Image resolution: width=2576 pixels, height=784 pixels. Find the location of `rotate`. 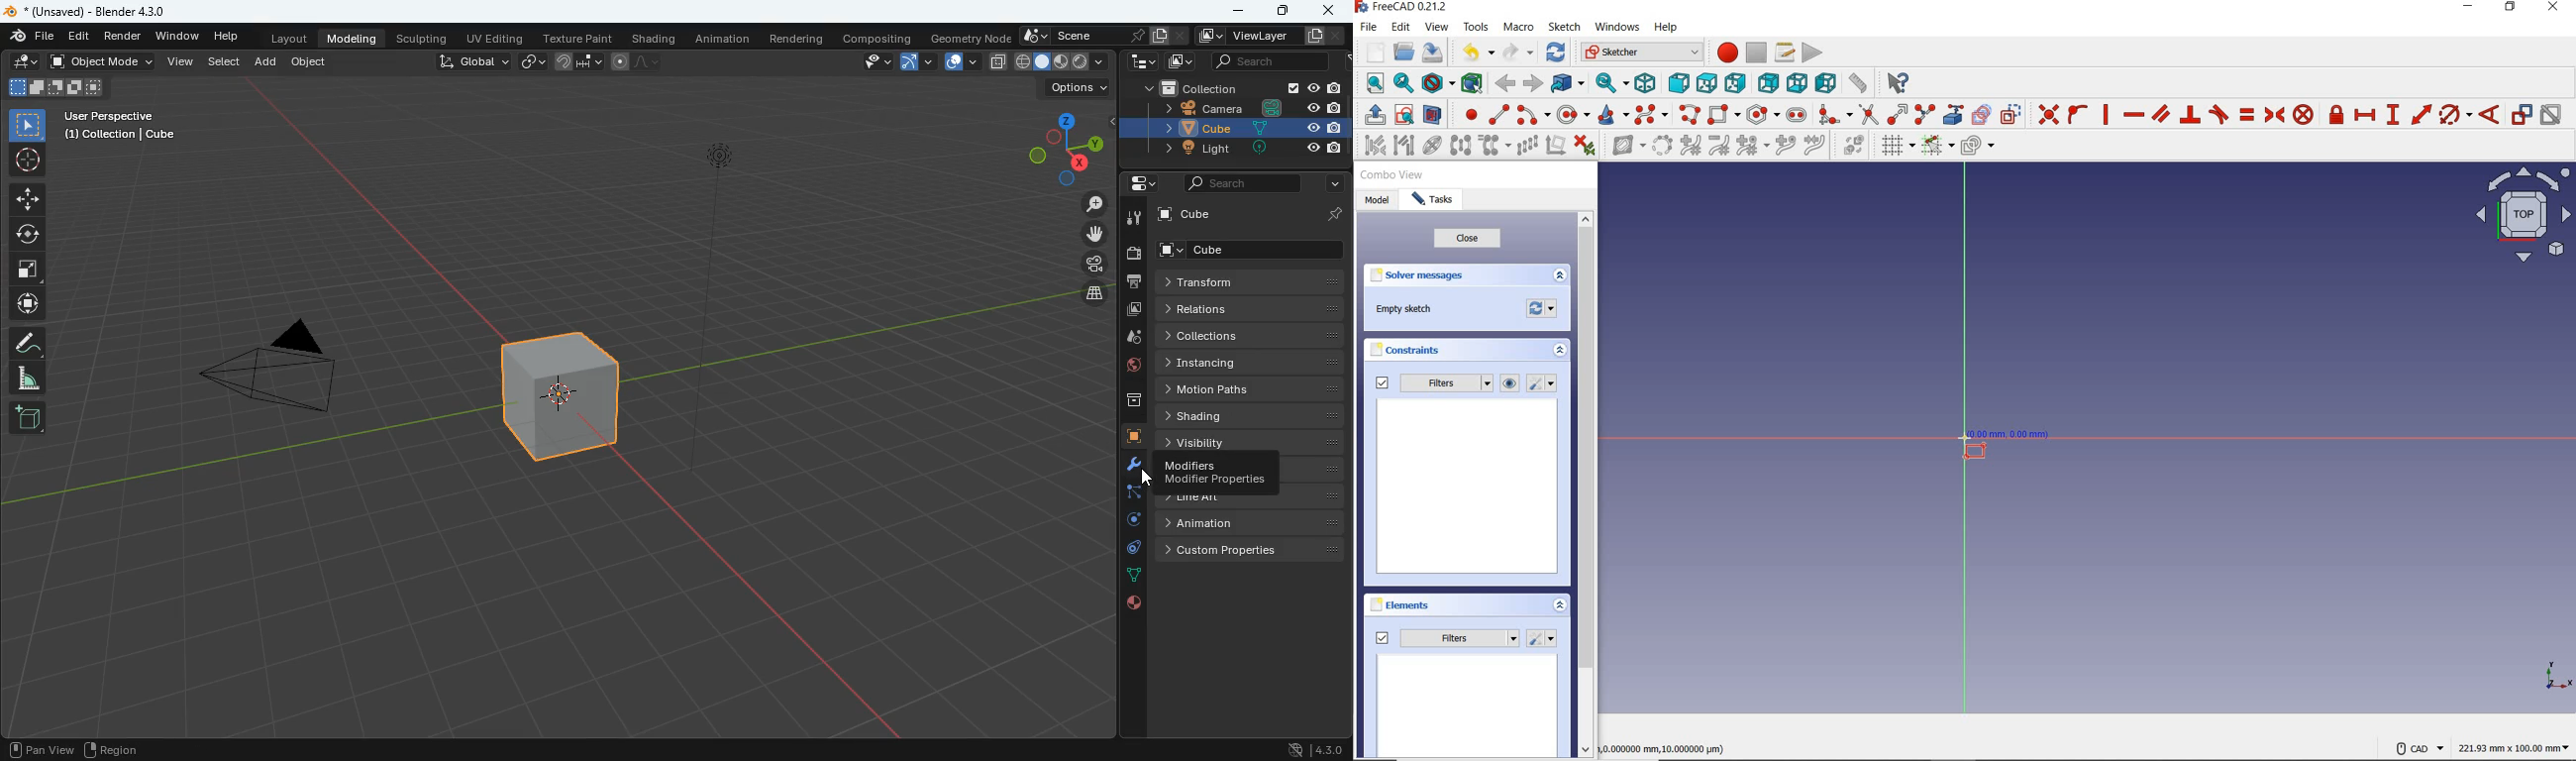

rotate is located at coordinates (28, 234).